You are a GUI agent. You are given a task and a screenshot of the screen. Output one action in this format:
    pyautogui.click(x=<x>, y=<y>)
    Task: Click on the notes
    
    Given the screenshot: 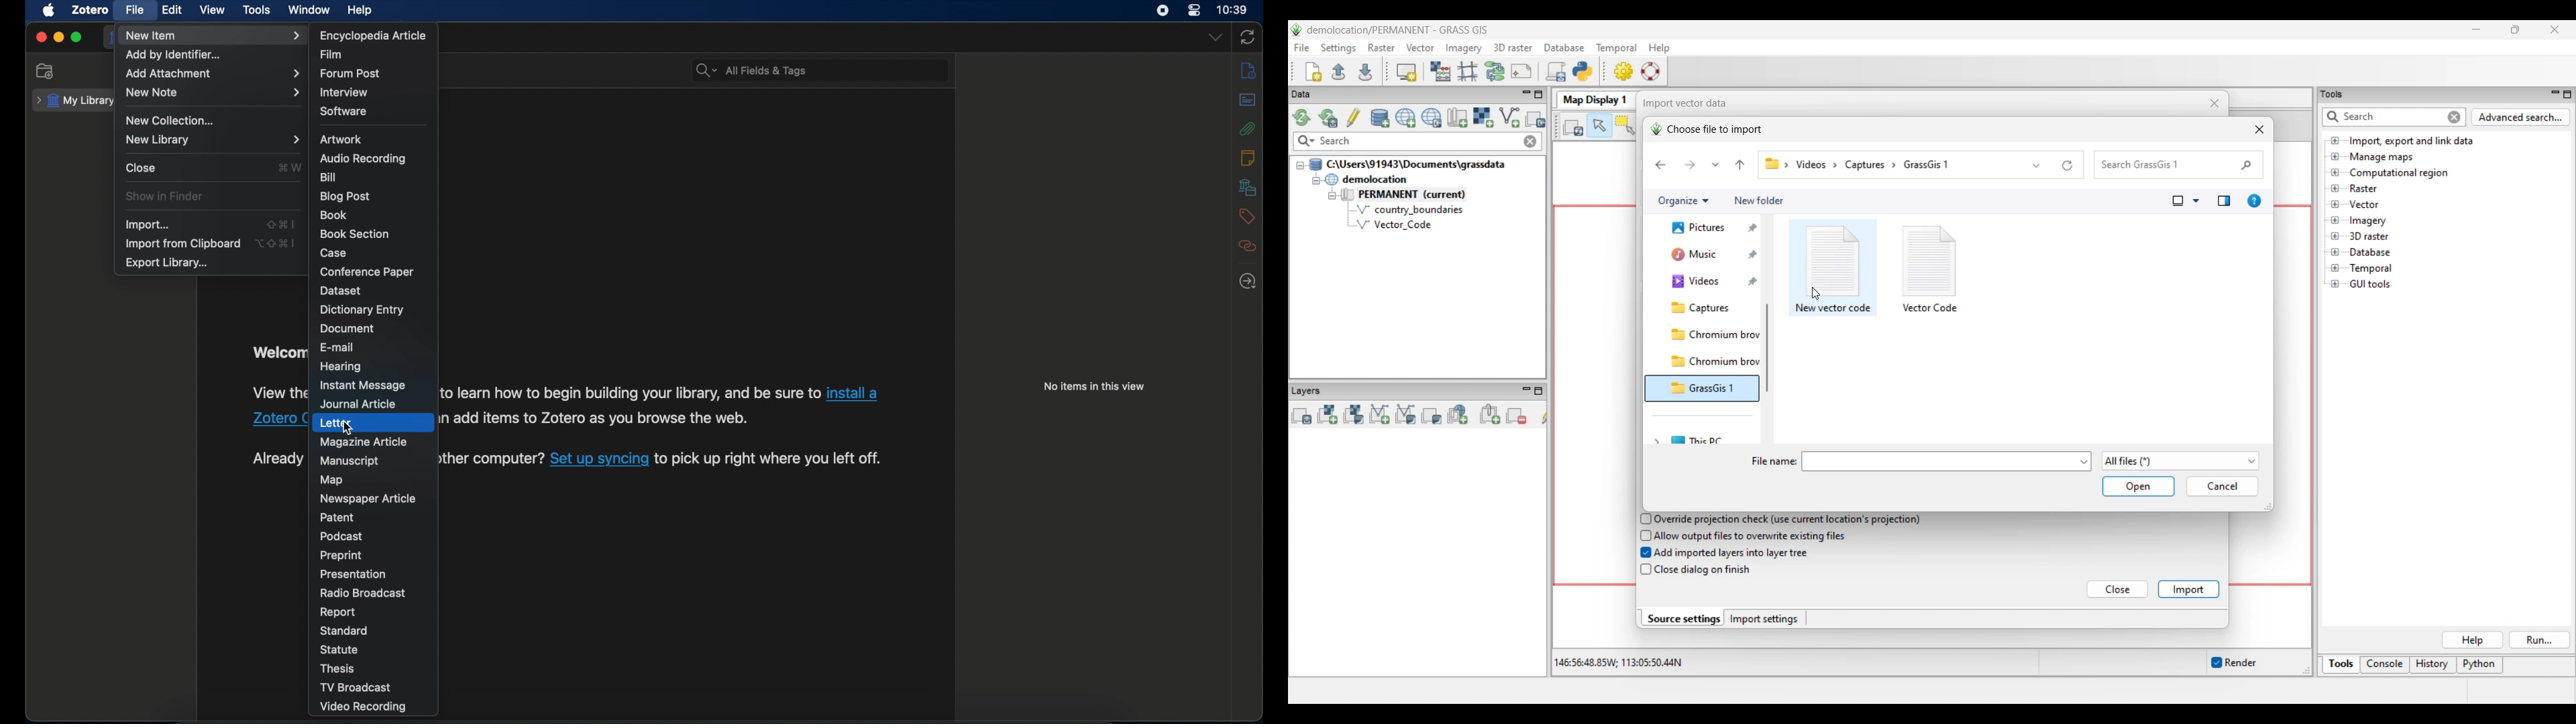 What is the action you would take?
    pyautogui.click(x=1248, y=158)
    